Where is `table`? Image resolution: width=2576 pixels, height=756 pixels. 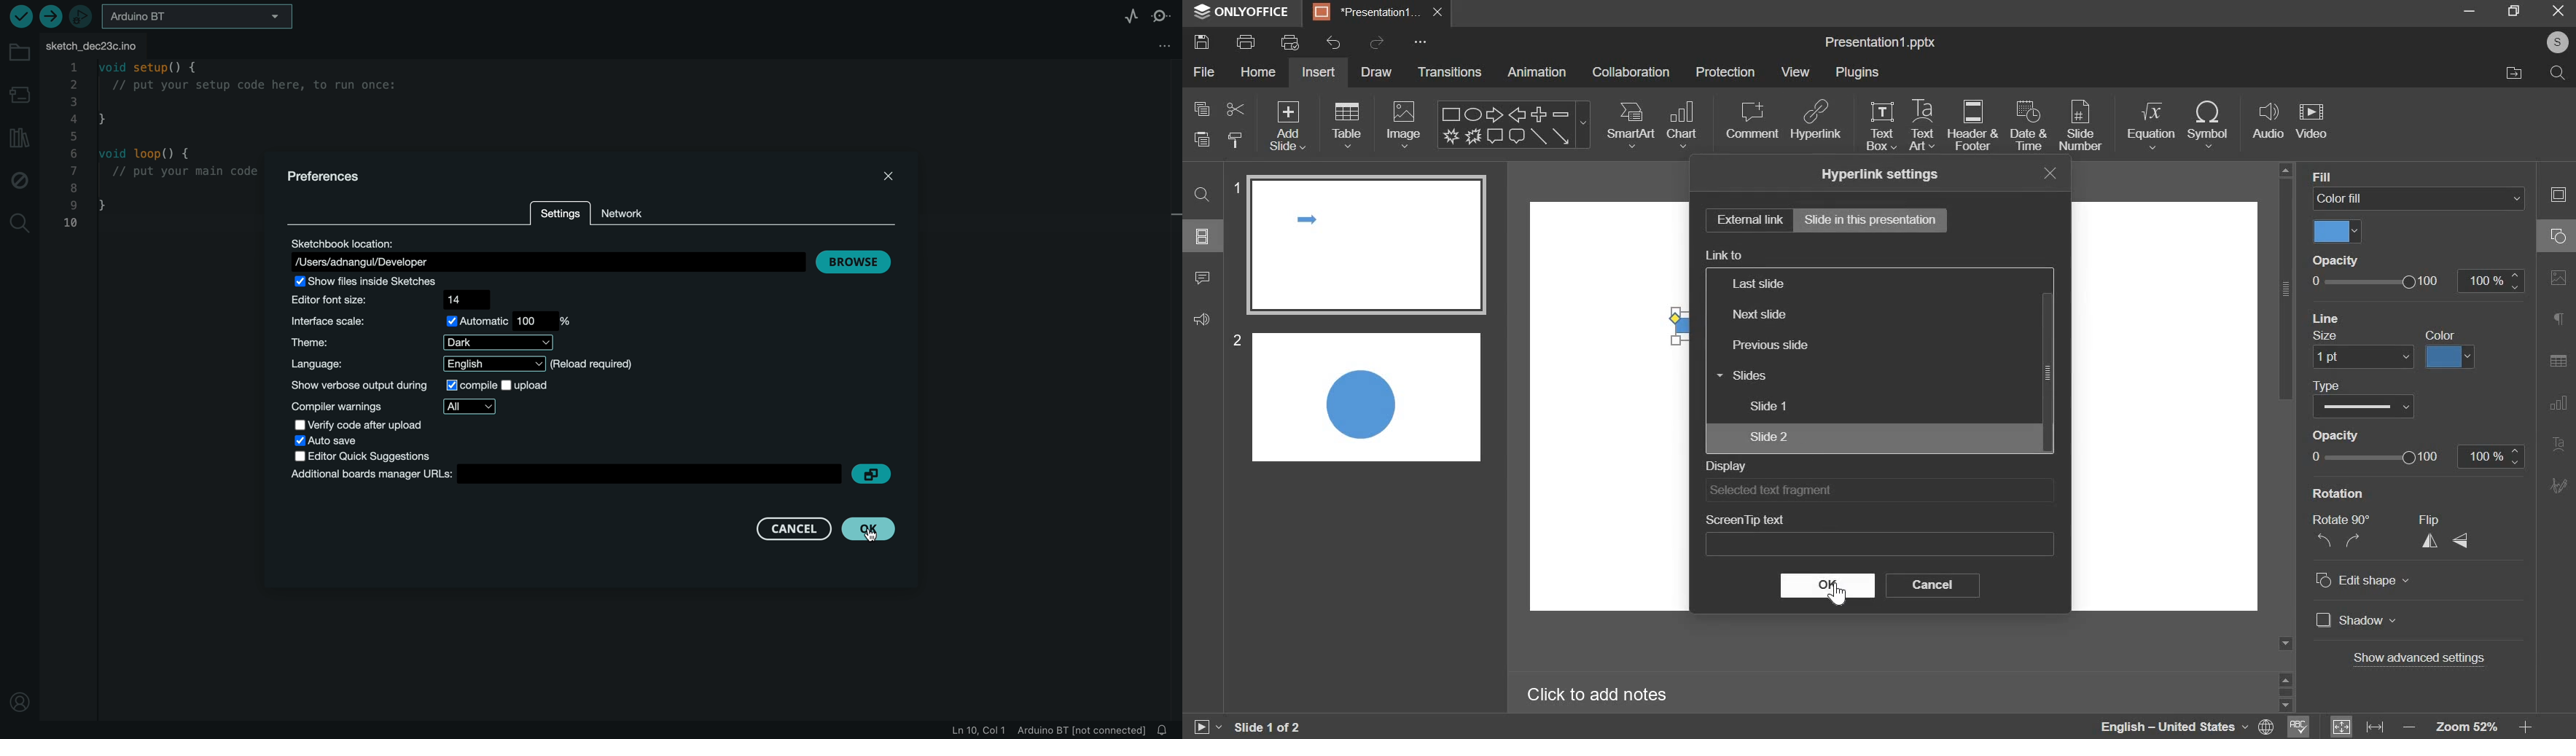
table is located at coordinates (1346, 125).